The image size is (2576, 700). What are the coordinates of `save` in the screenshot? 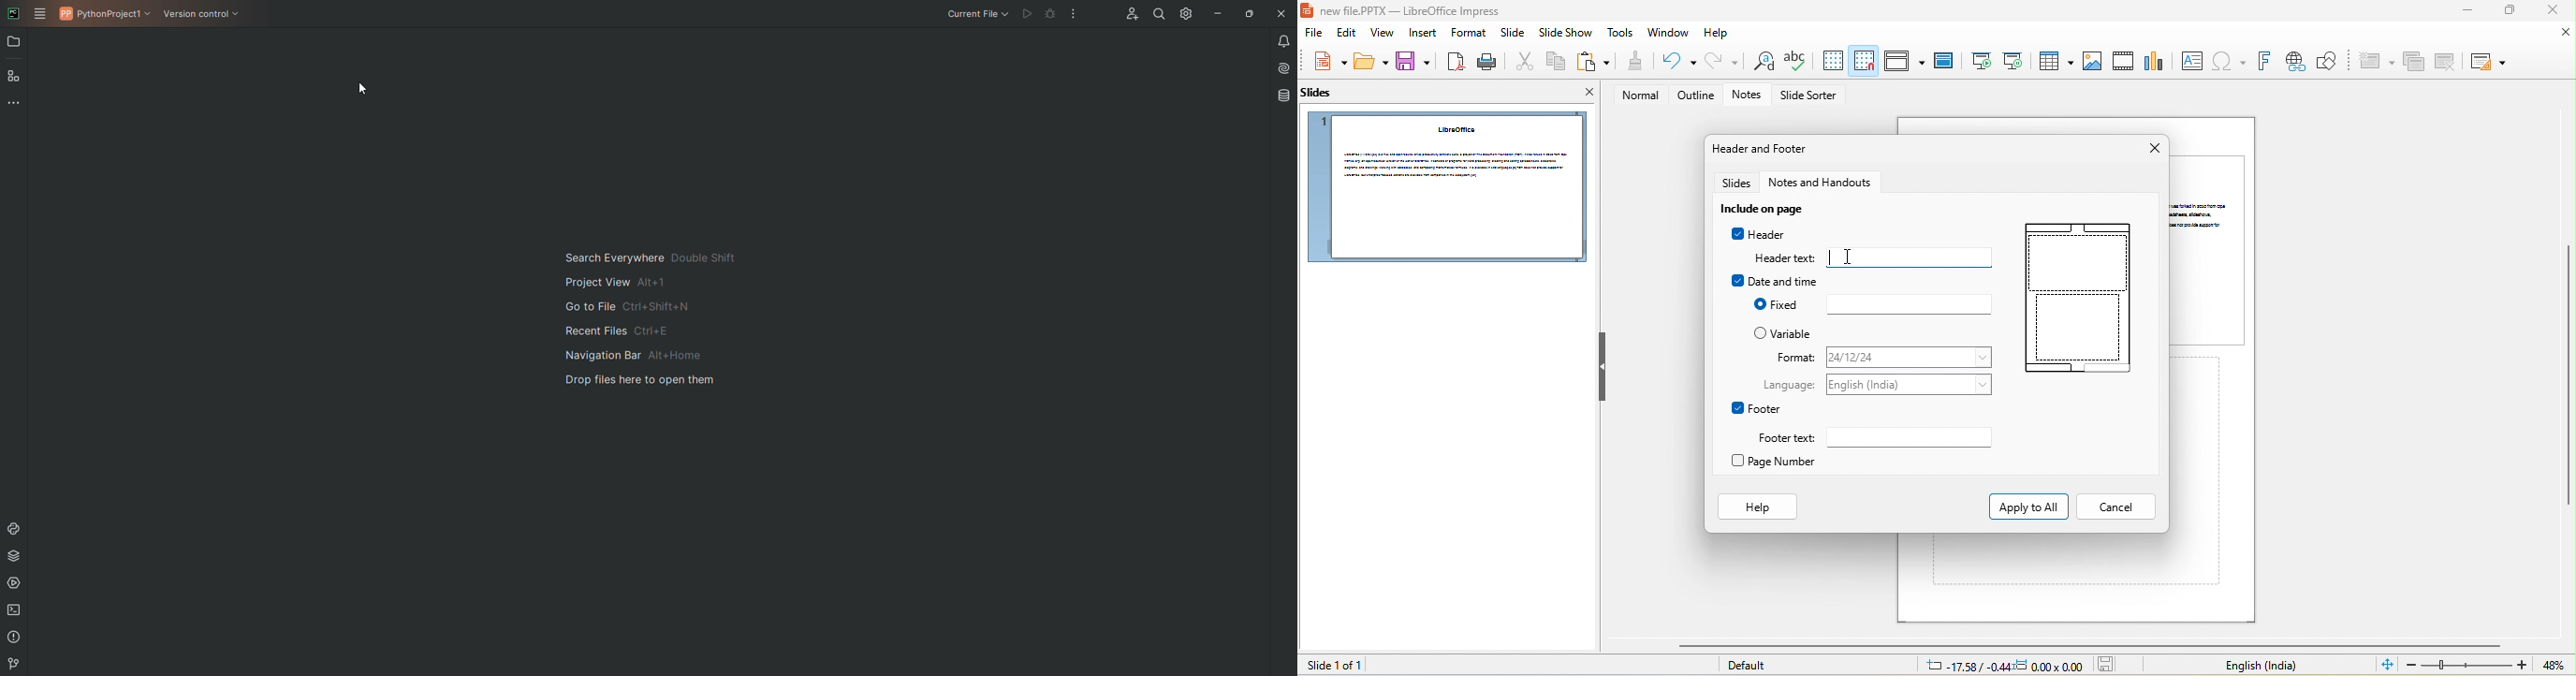 It's located at (1413, 63).